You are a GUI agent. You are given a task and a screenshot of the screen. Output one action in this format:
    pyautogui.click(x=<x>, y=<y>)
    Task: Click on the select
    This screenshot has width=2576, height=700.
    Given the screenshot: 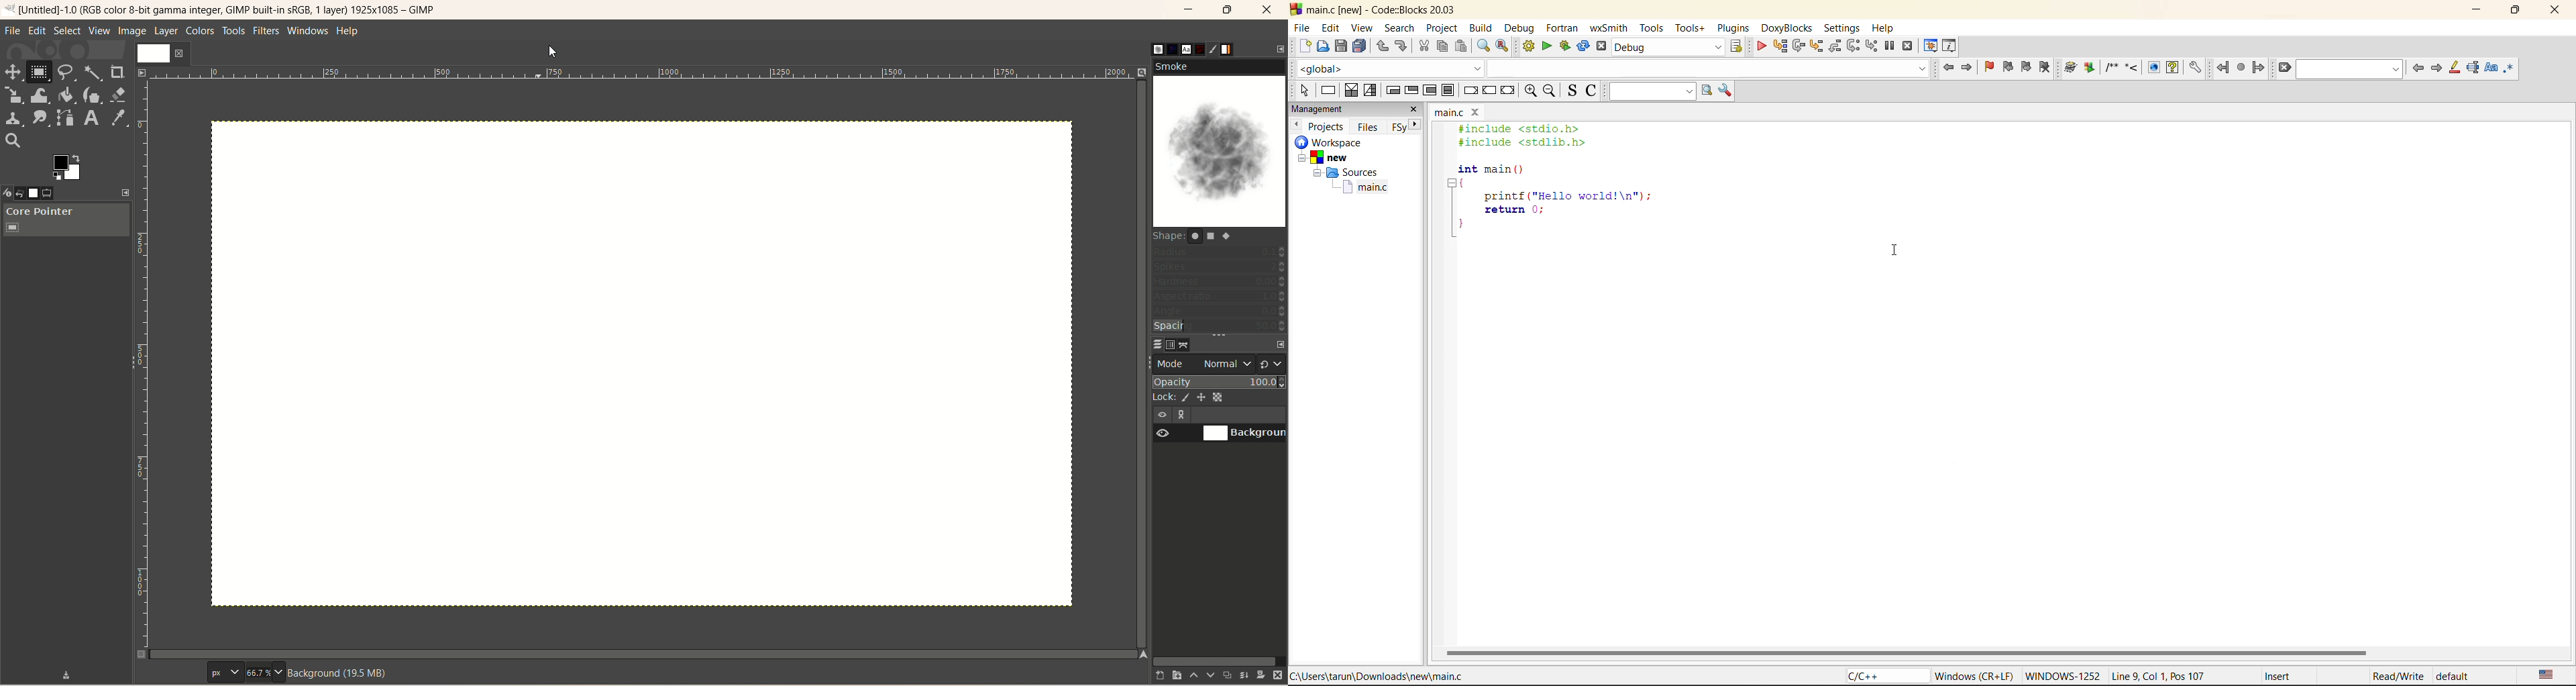 What is the action you would take?
    pyautogui.click(x=1301, y=88)
    